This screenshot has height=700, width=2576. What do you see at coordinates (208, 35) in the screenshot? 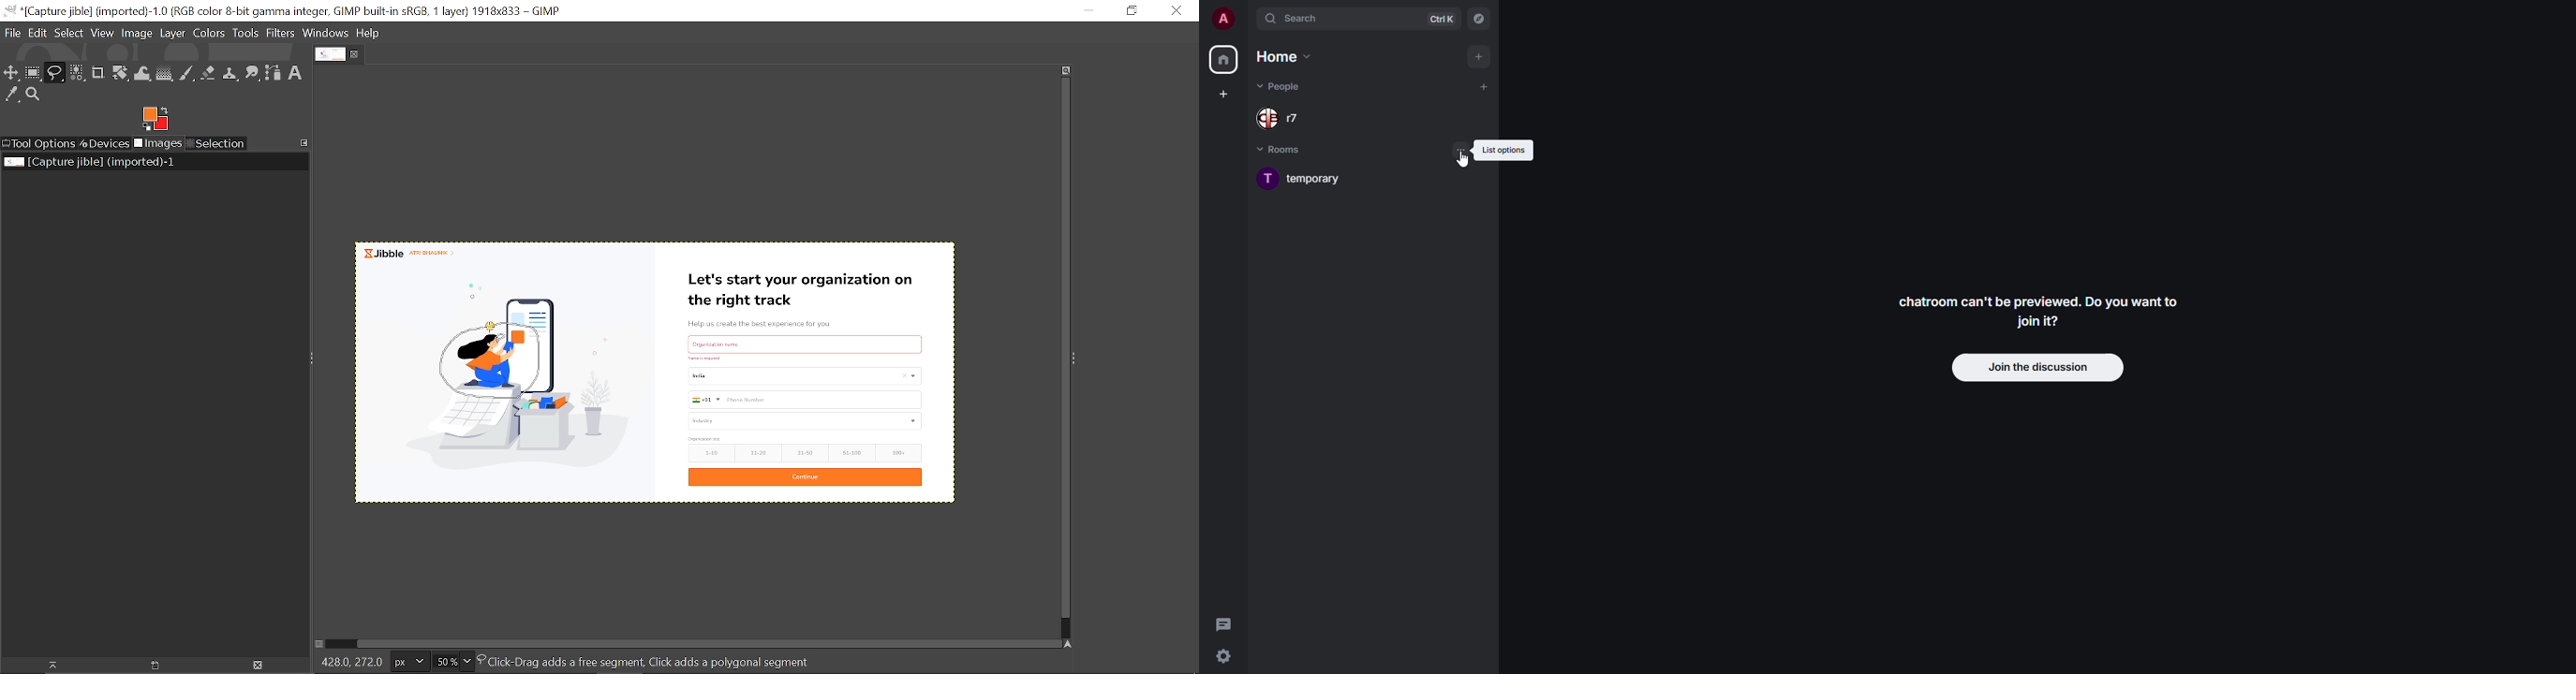
I see `Colors` at bounding box center [208, 35].